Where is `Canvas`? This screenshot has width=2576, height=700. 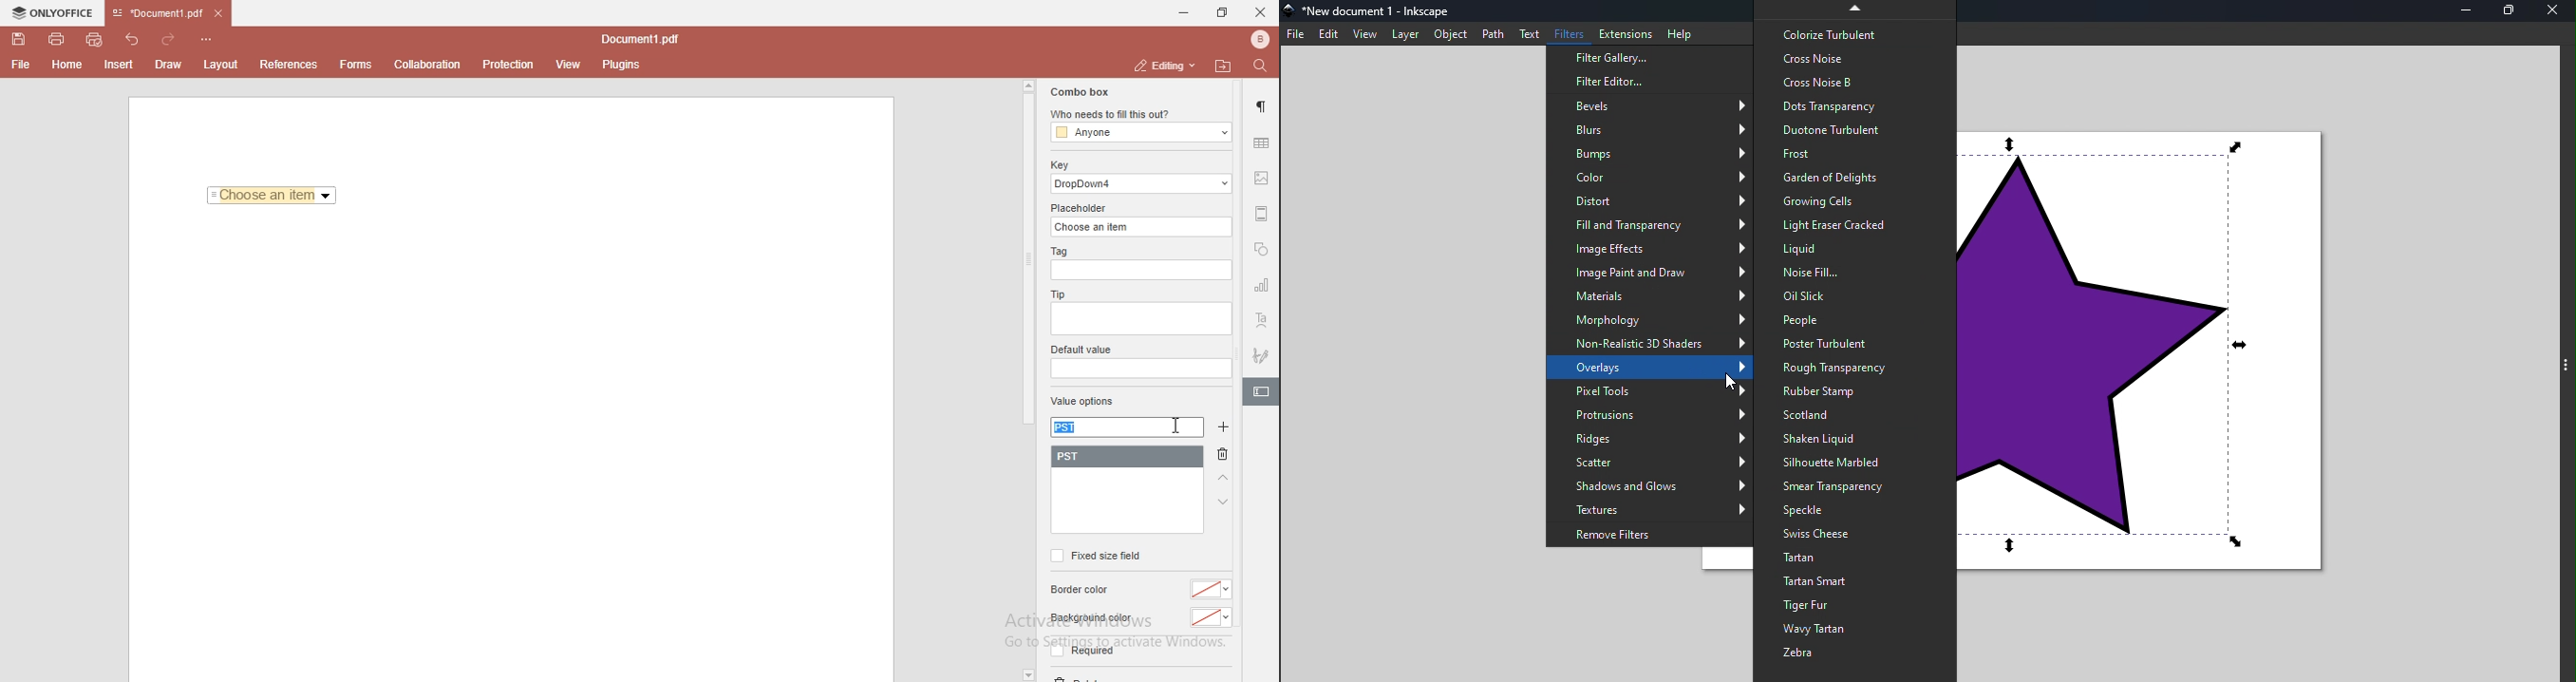 Canvas is located at coordinates (2153, 353).